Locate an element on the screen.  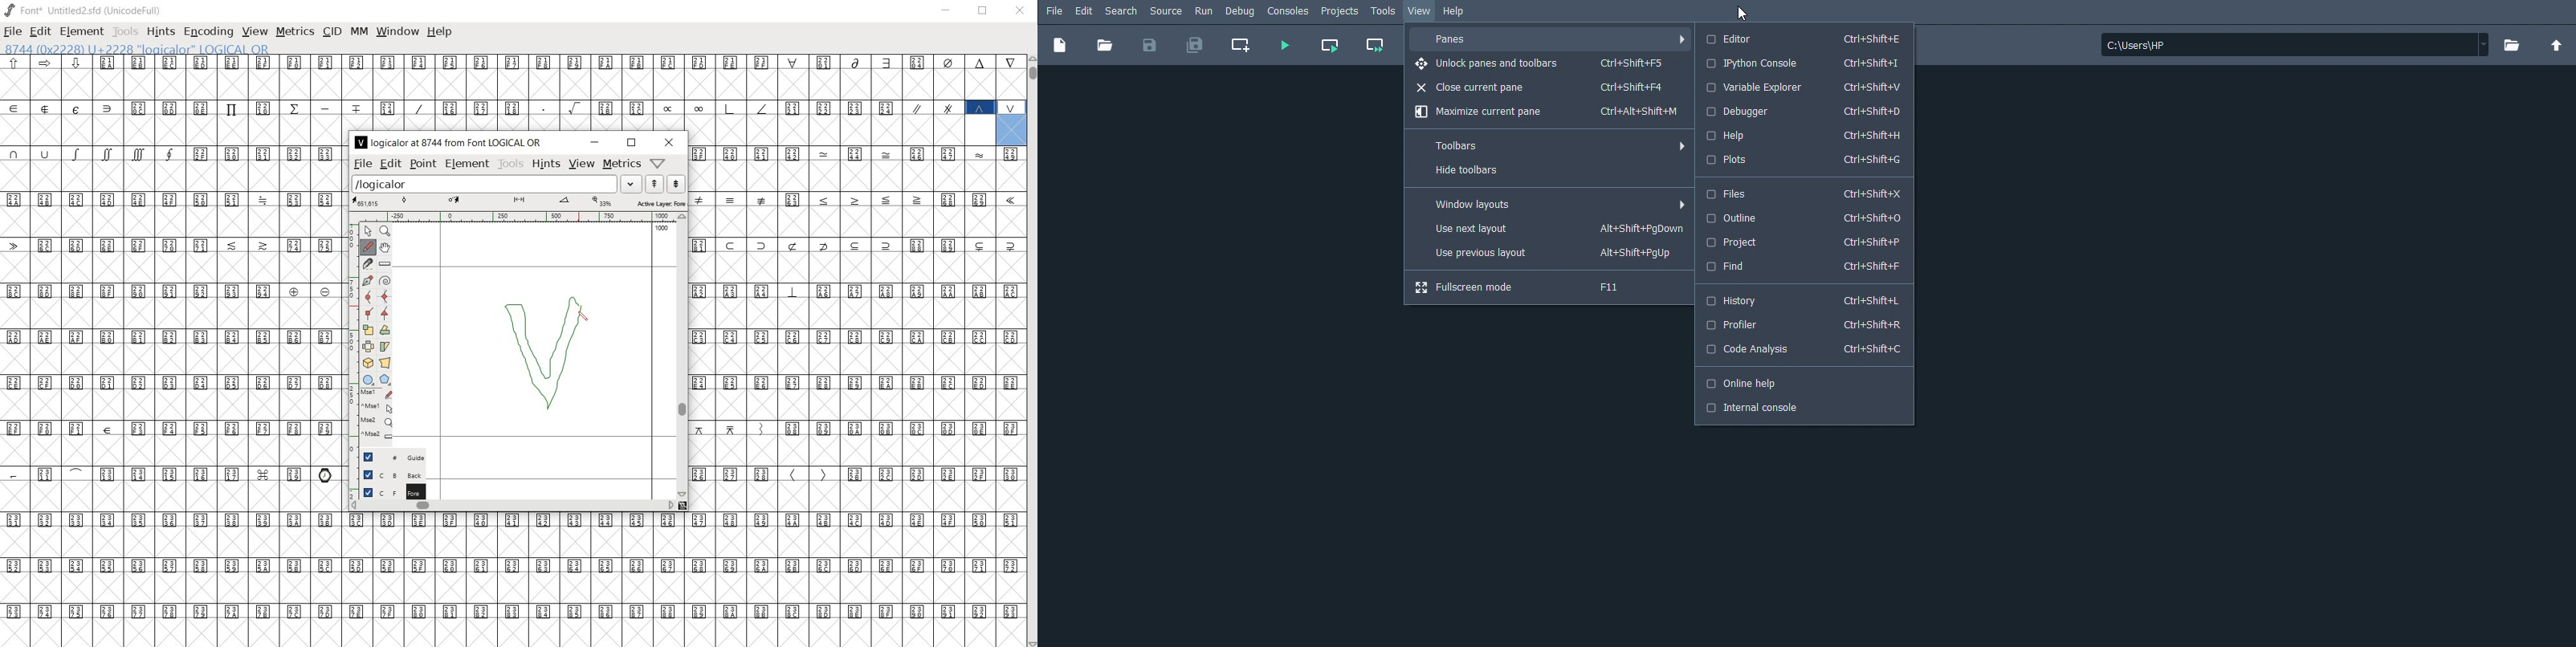
rotate the selection in 3D and project back to plane is located at coordinates (366, 364).